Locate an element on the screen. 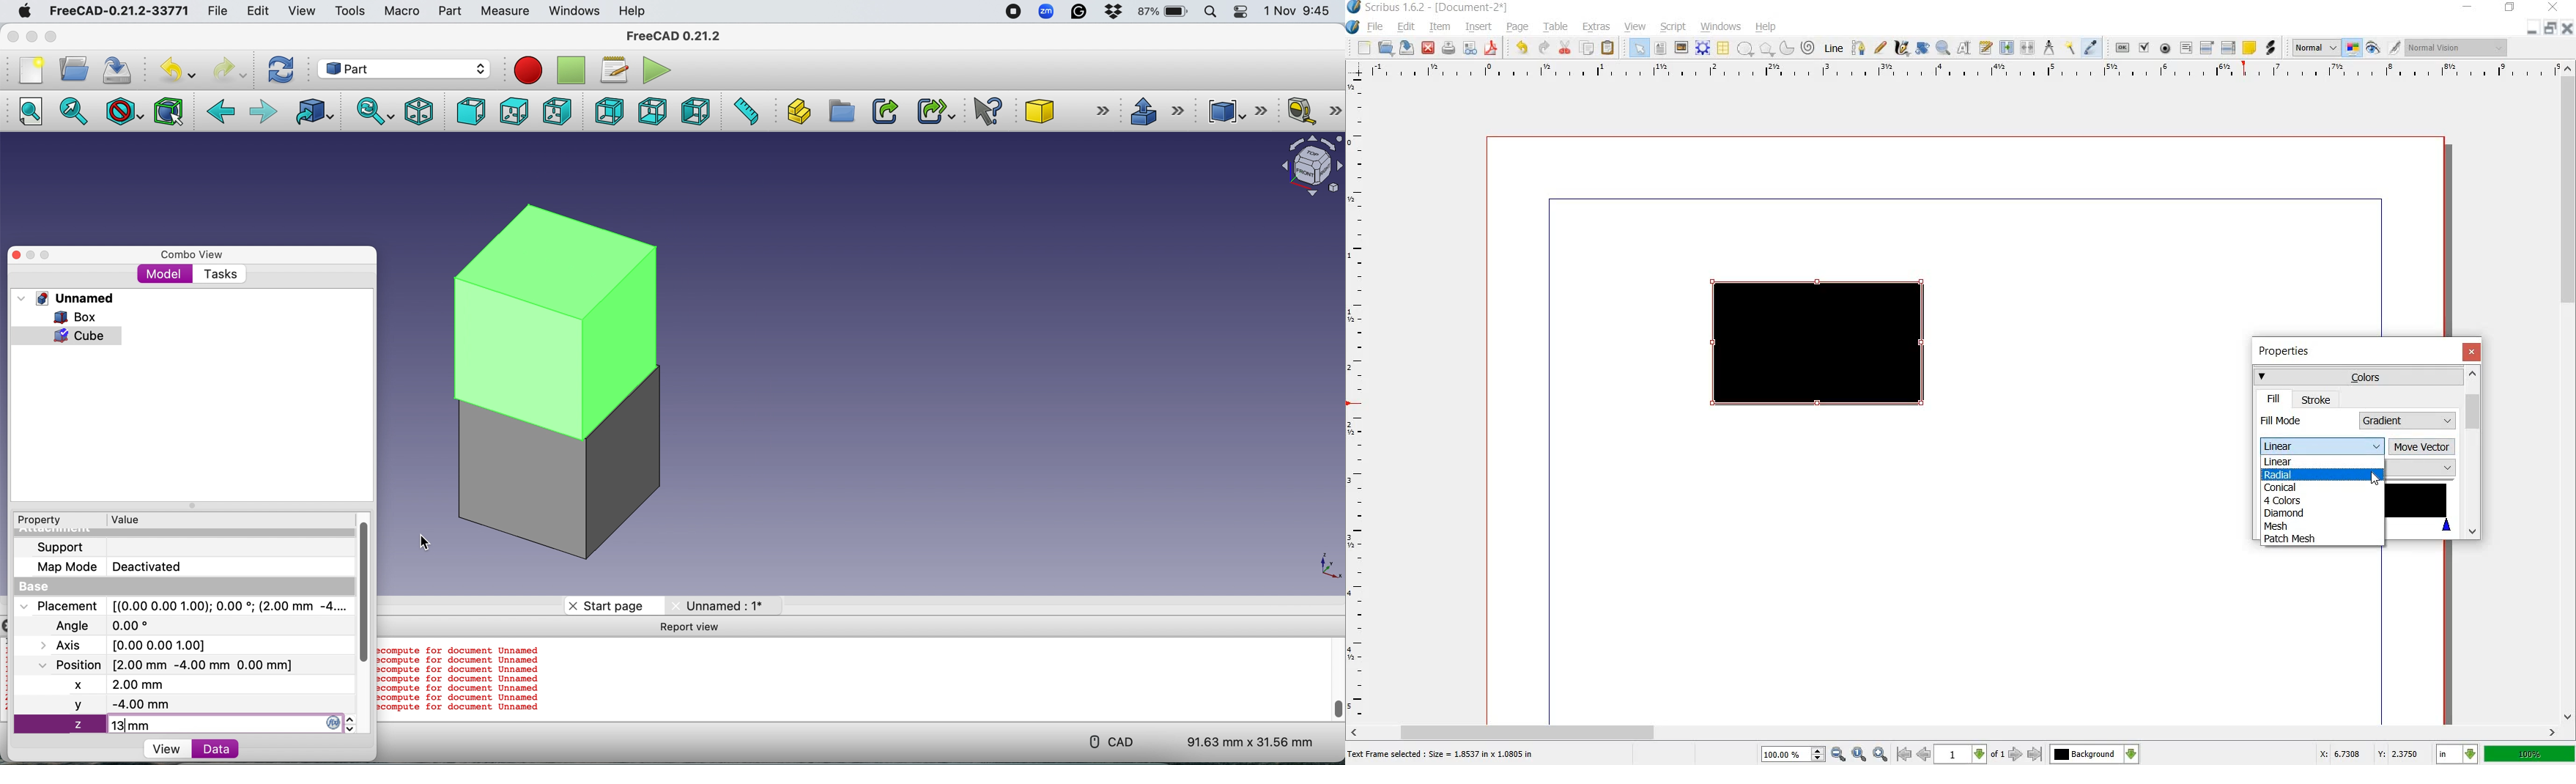 This screenshot has width=2576, height=784. script is located at coordinates (1674, 27).